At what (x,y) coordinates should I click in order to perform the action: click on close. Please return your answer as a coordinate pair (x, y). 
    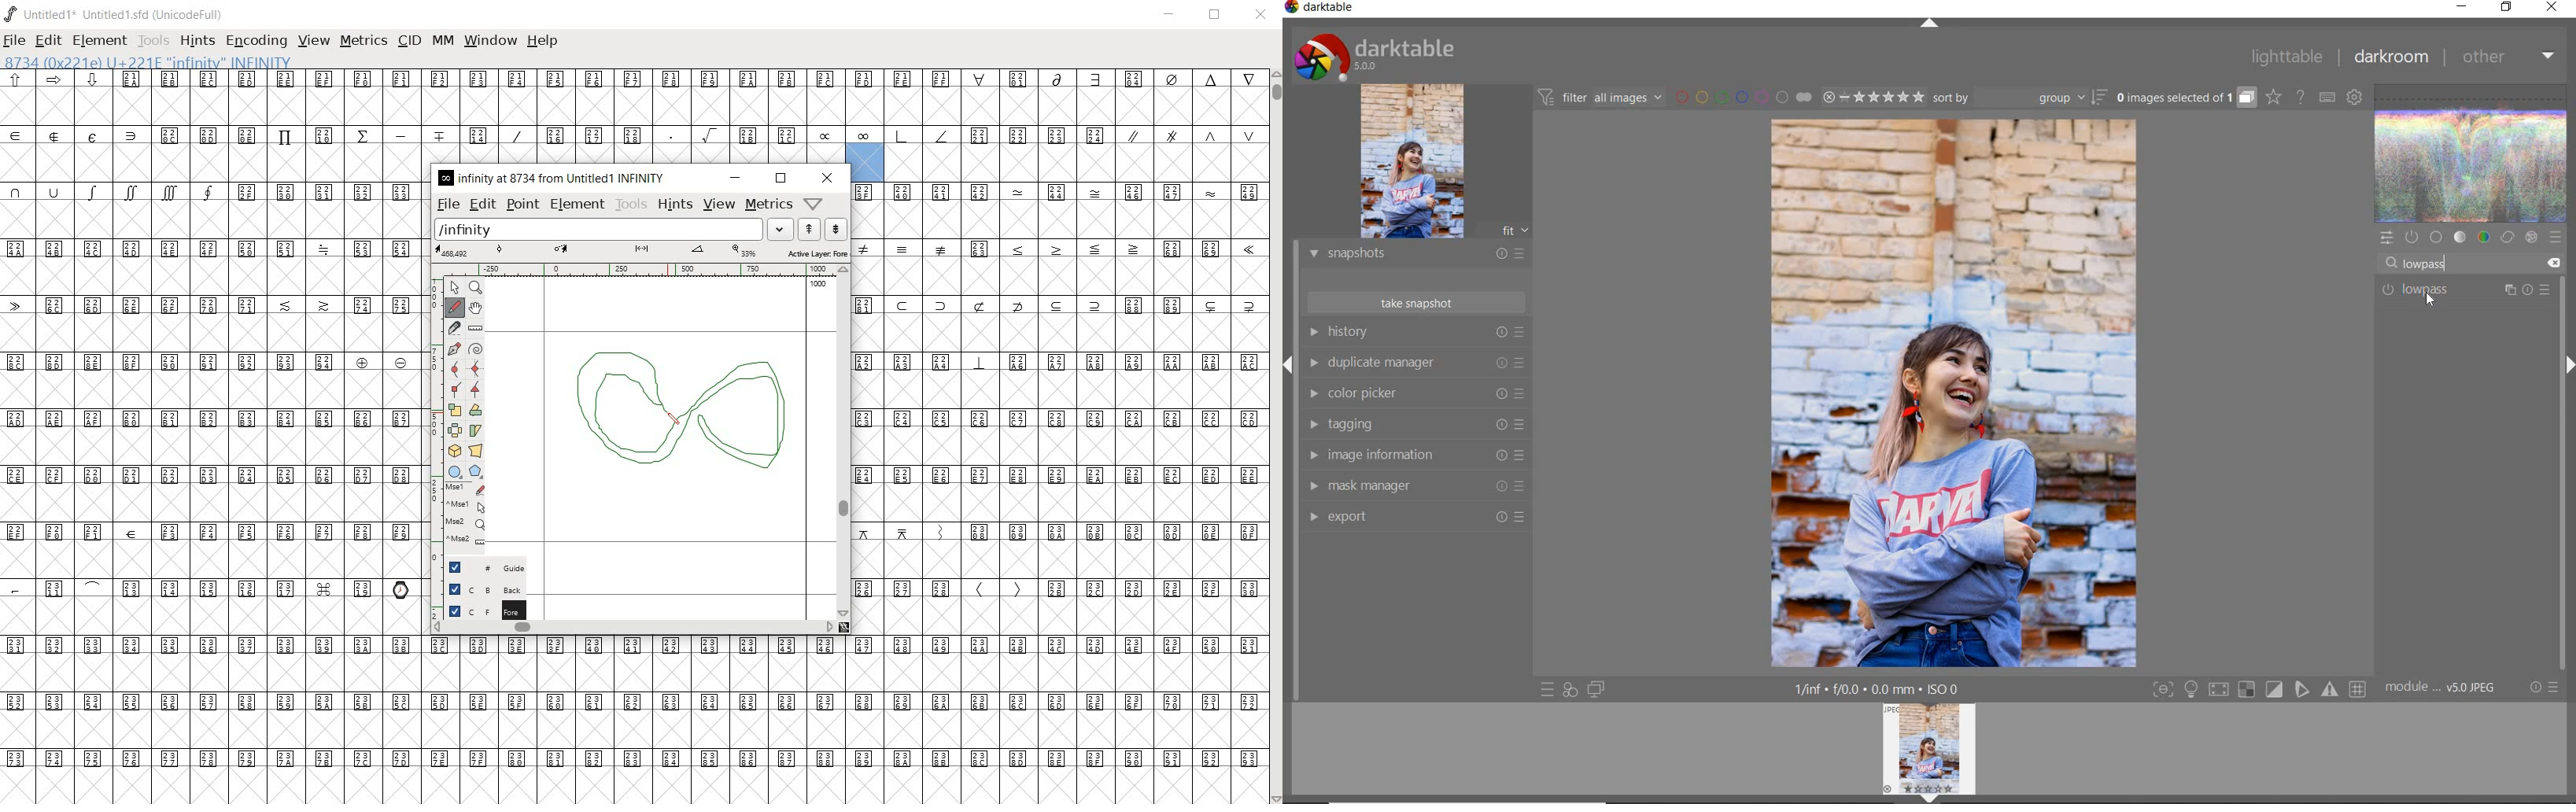
    Looking at the image, I should click on (829, 178).